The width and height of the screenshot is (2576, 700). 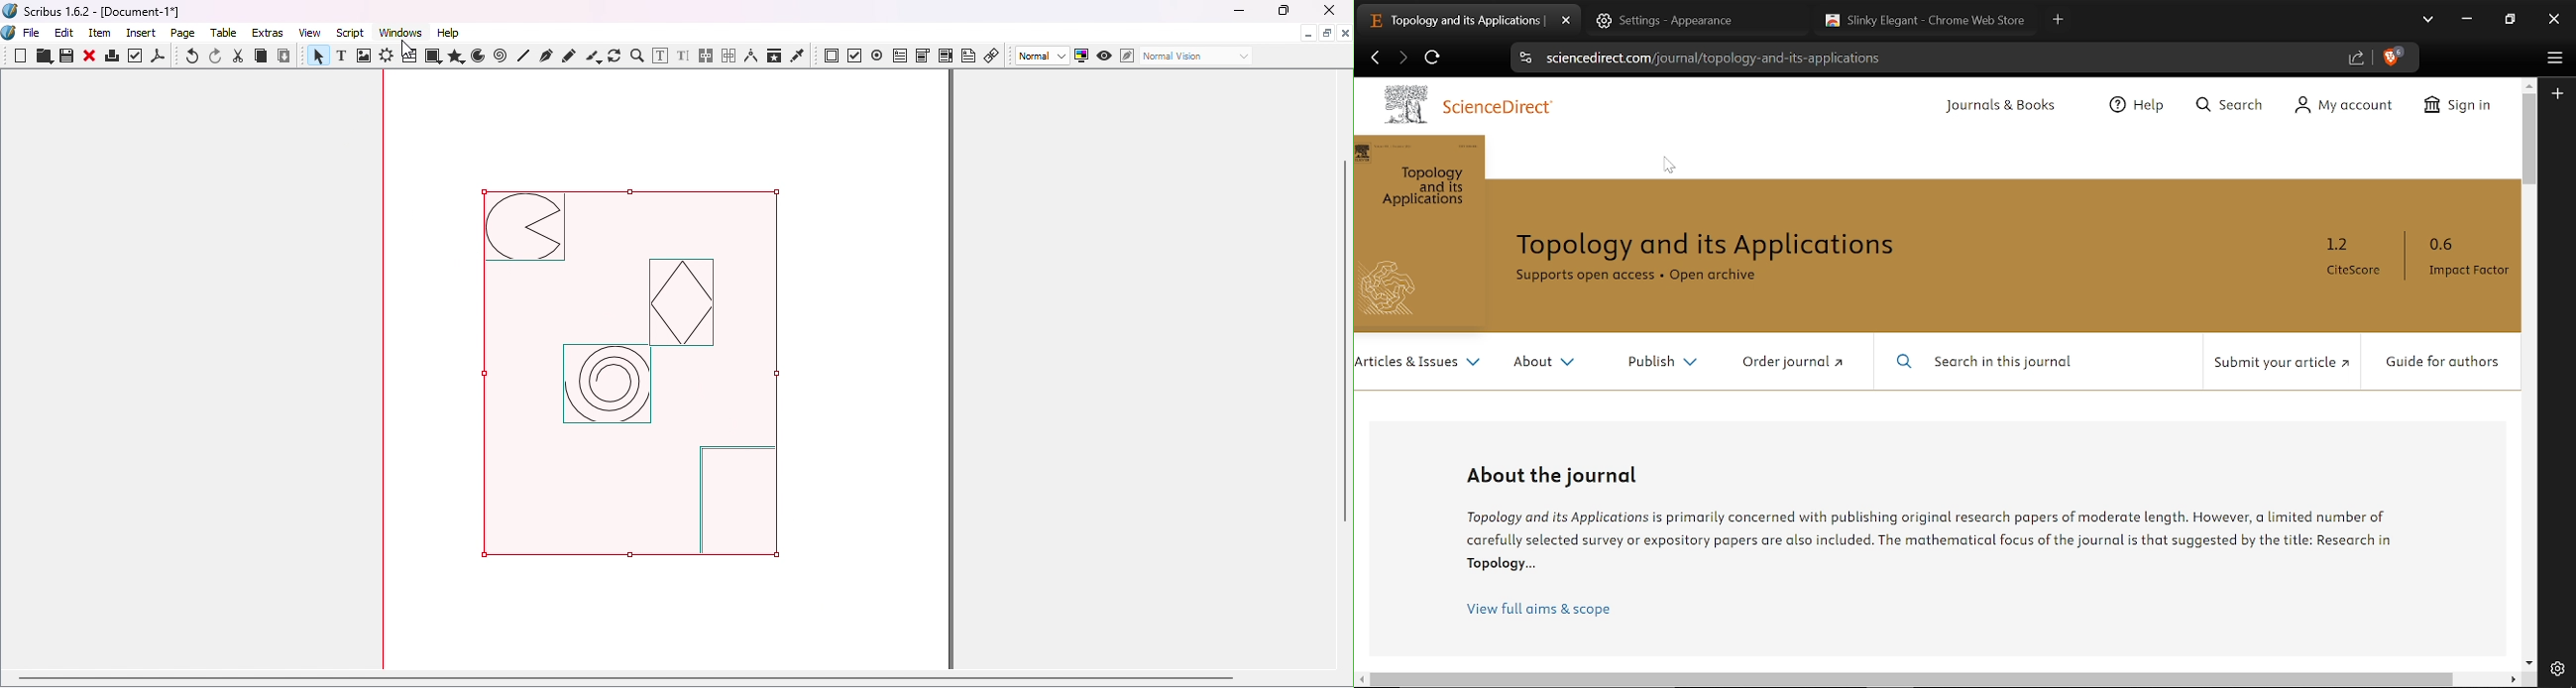 What do you see at coordinates (2230, 106) in the screenshot?
I see `Search` at bounding box center [2230, 106].